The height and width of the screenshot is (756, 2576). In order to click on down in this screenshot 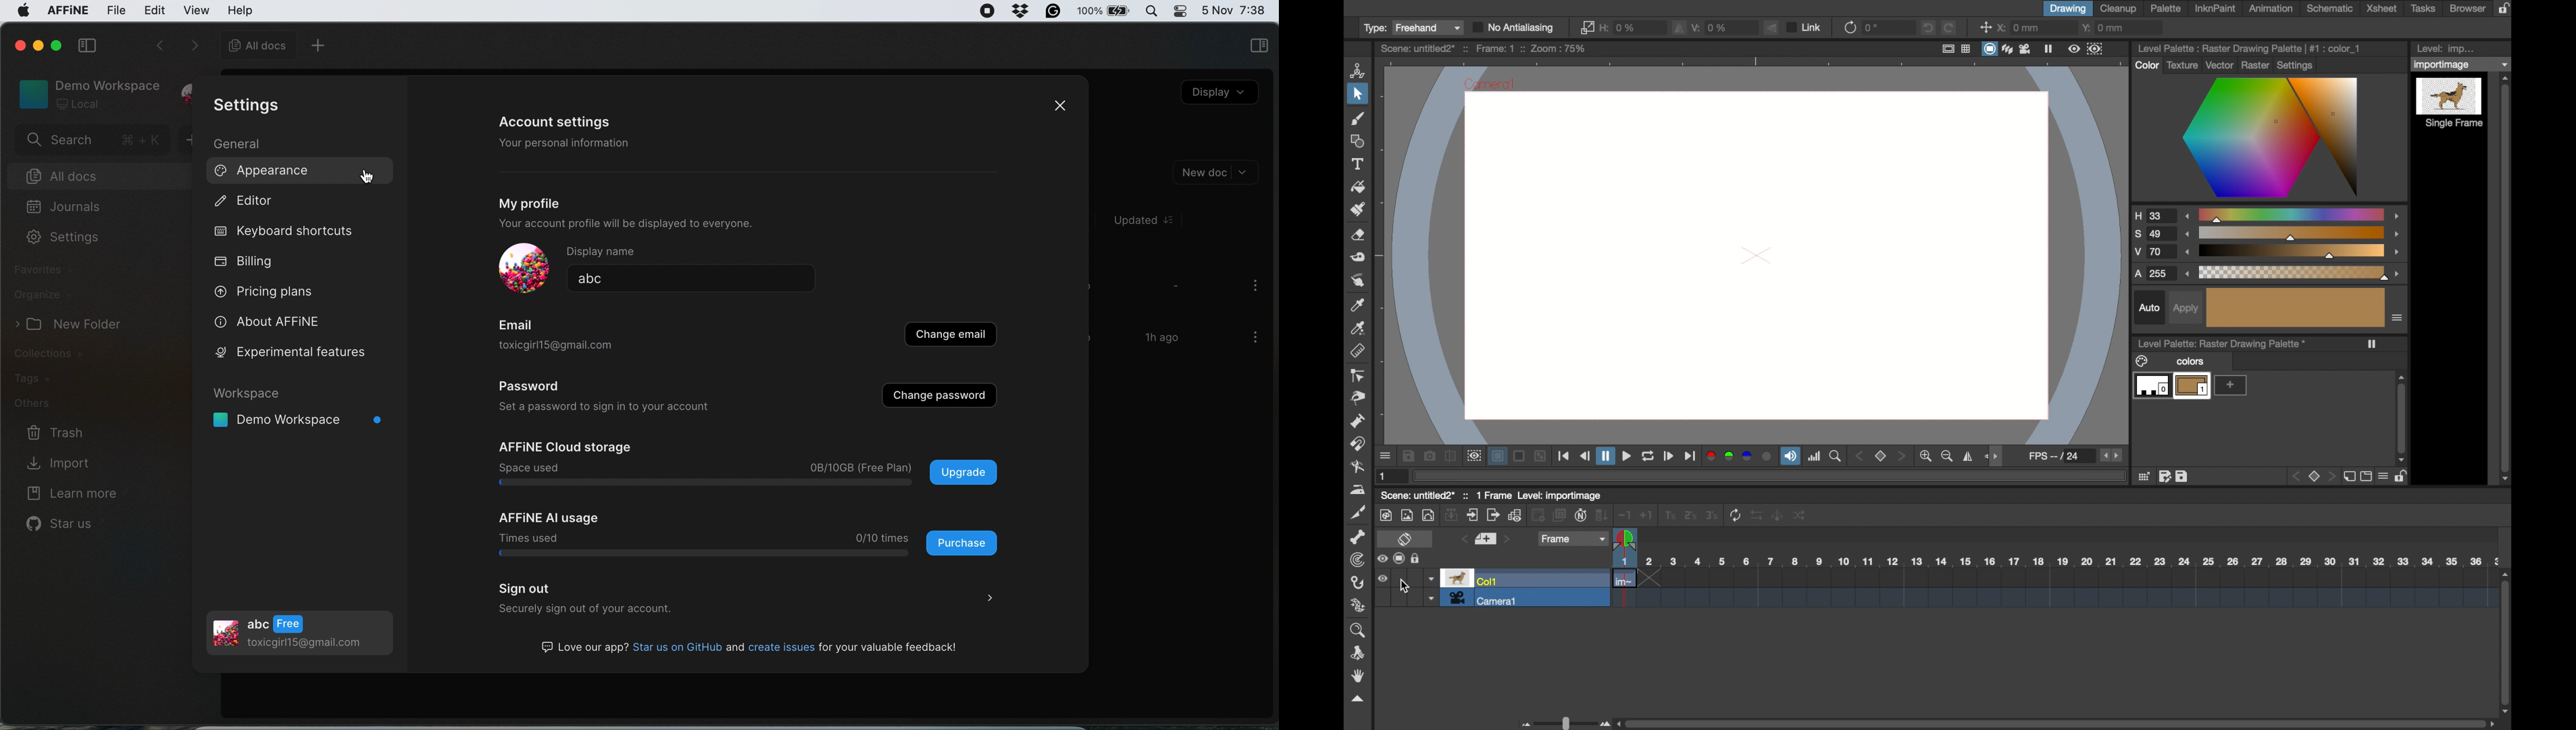, I will do `click(1452, 514)`.